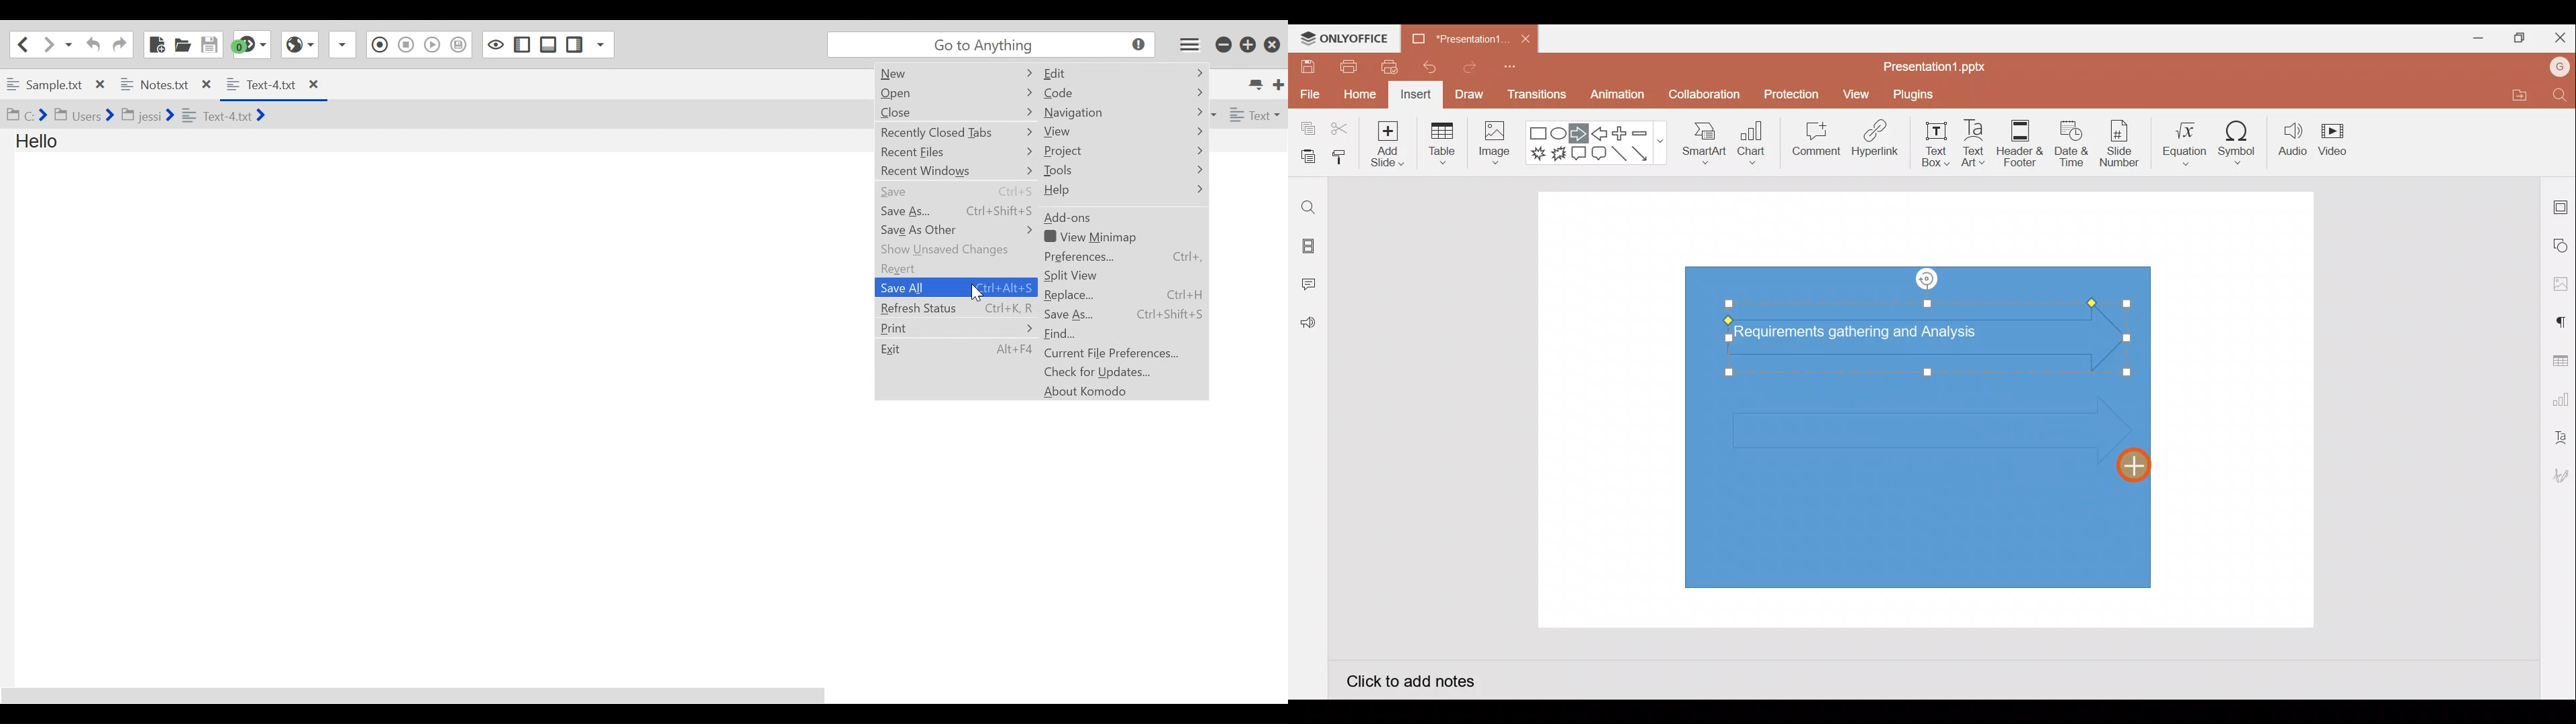  Describe the element at coordinates (2516, 38) in the screenshot. I see `Maximize` at that location.